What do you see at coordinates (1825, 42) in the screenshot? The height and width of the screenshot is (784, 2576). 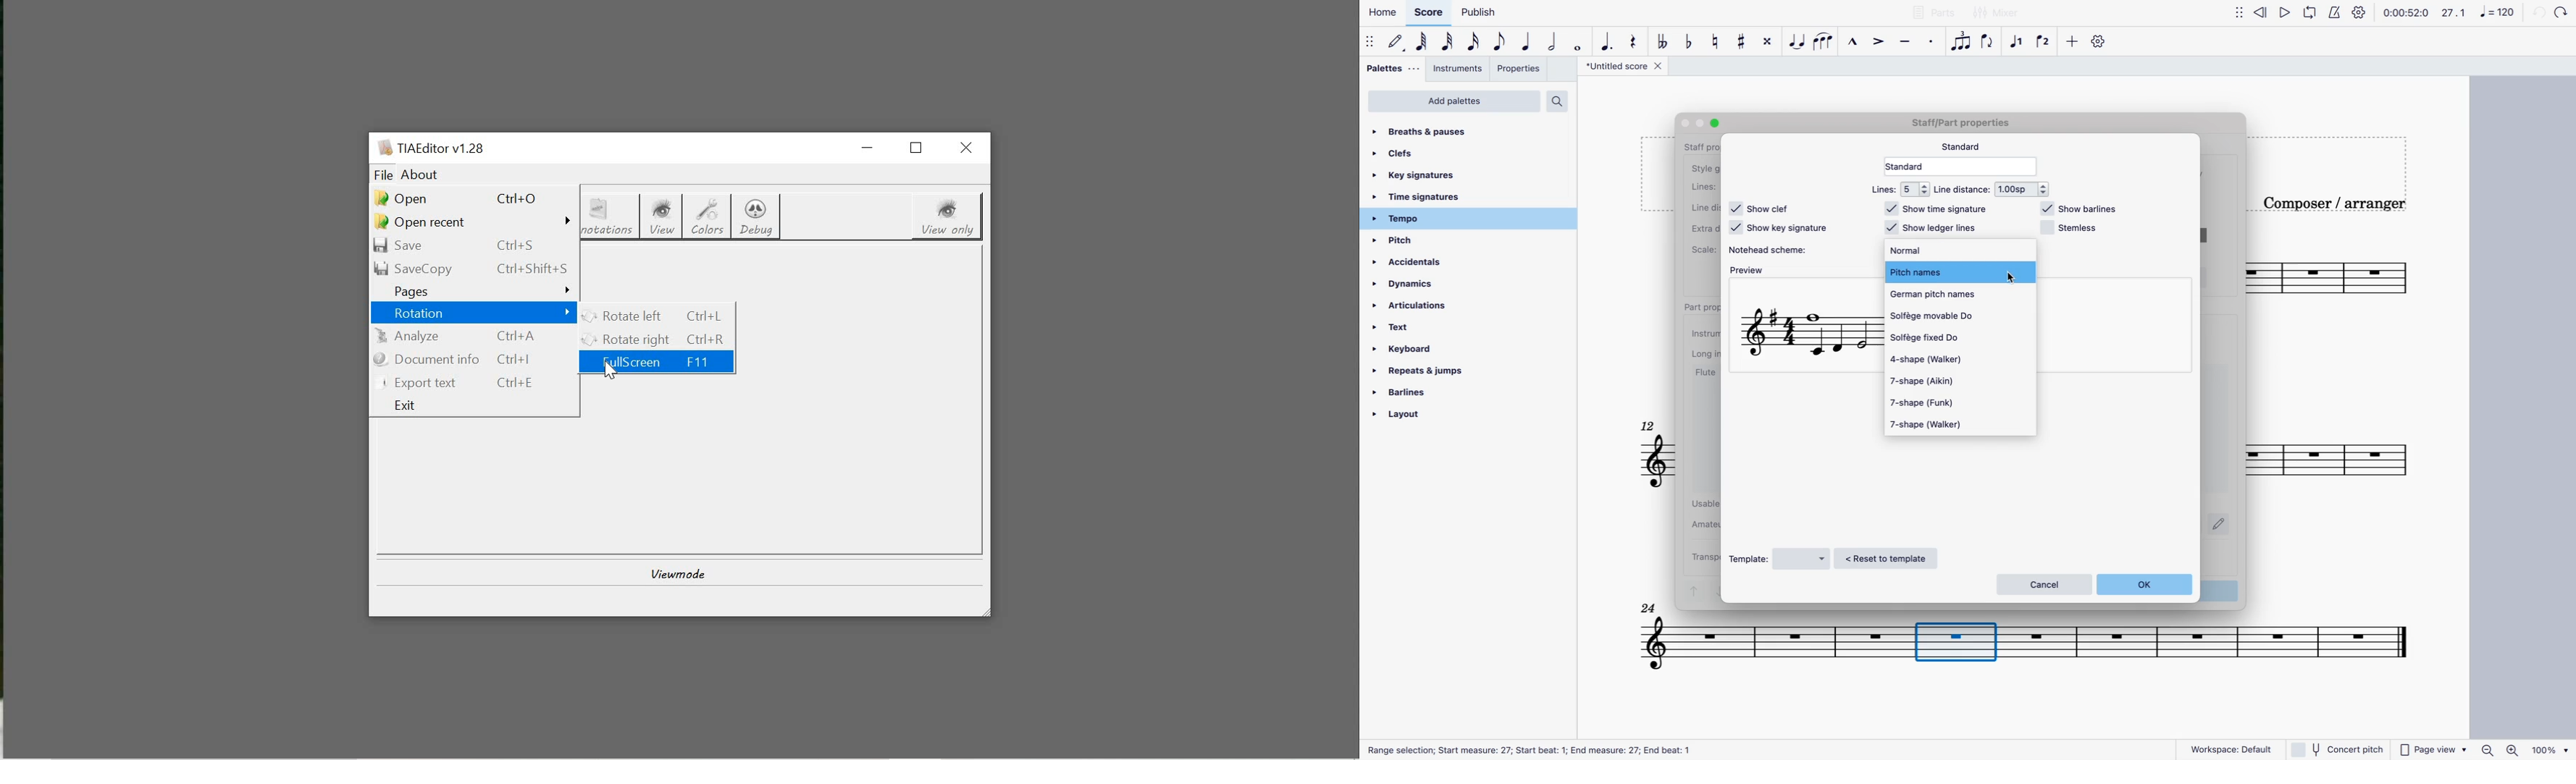 I see `slur` at bounding box center [1825, 42].